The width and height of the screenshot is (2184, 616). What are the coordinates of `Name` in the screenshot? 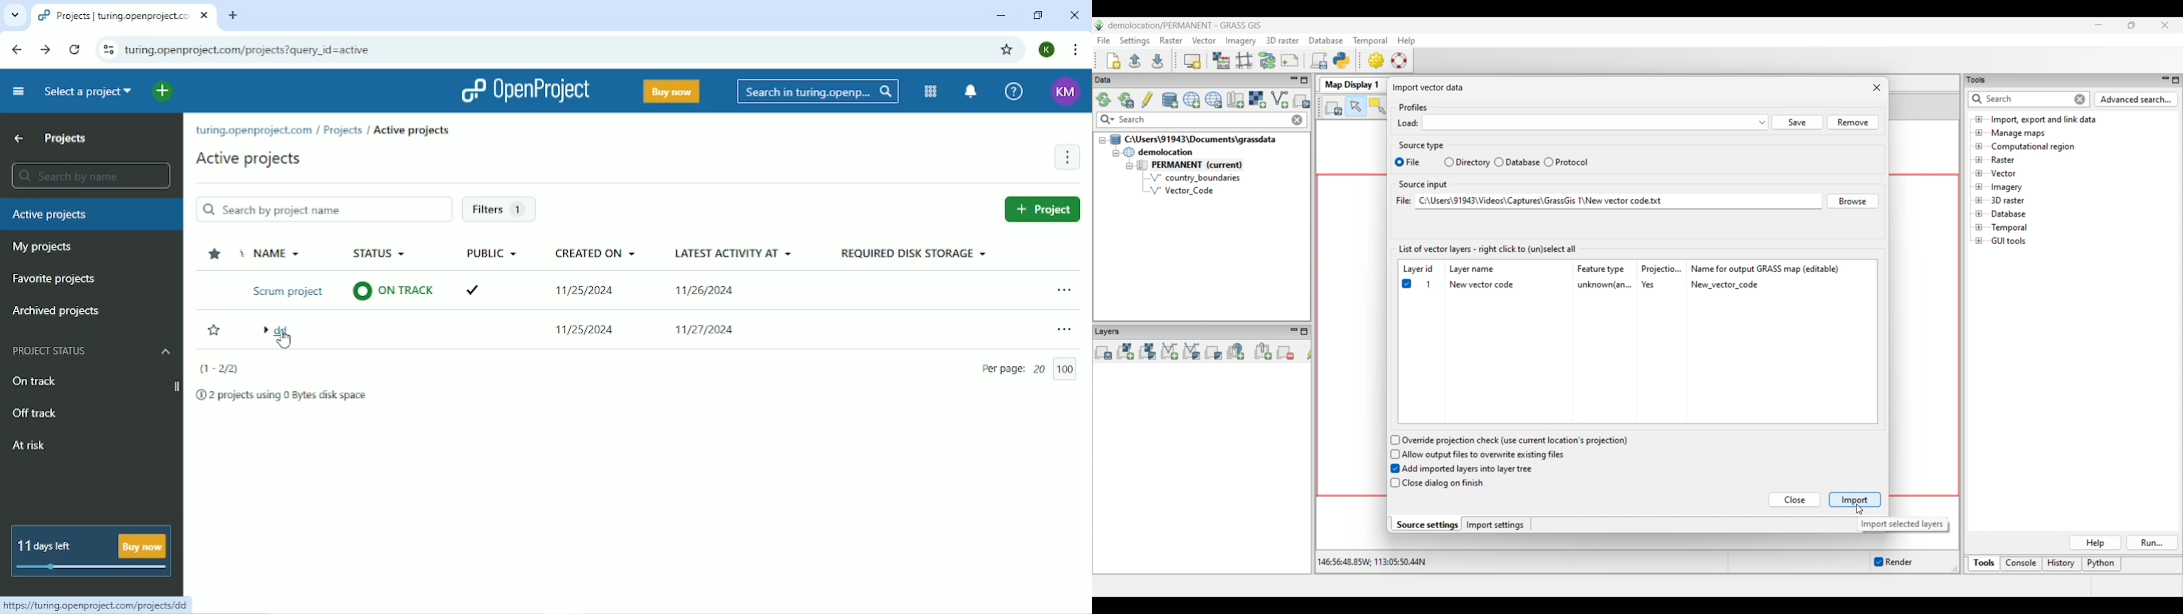 It's located at (276, 252).